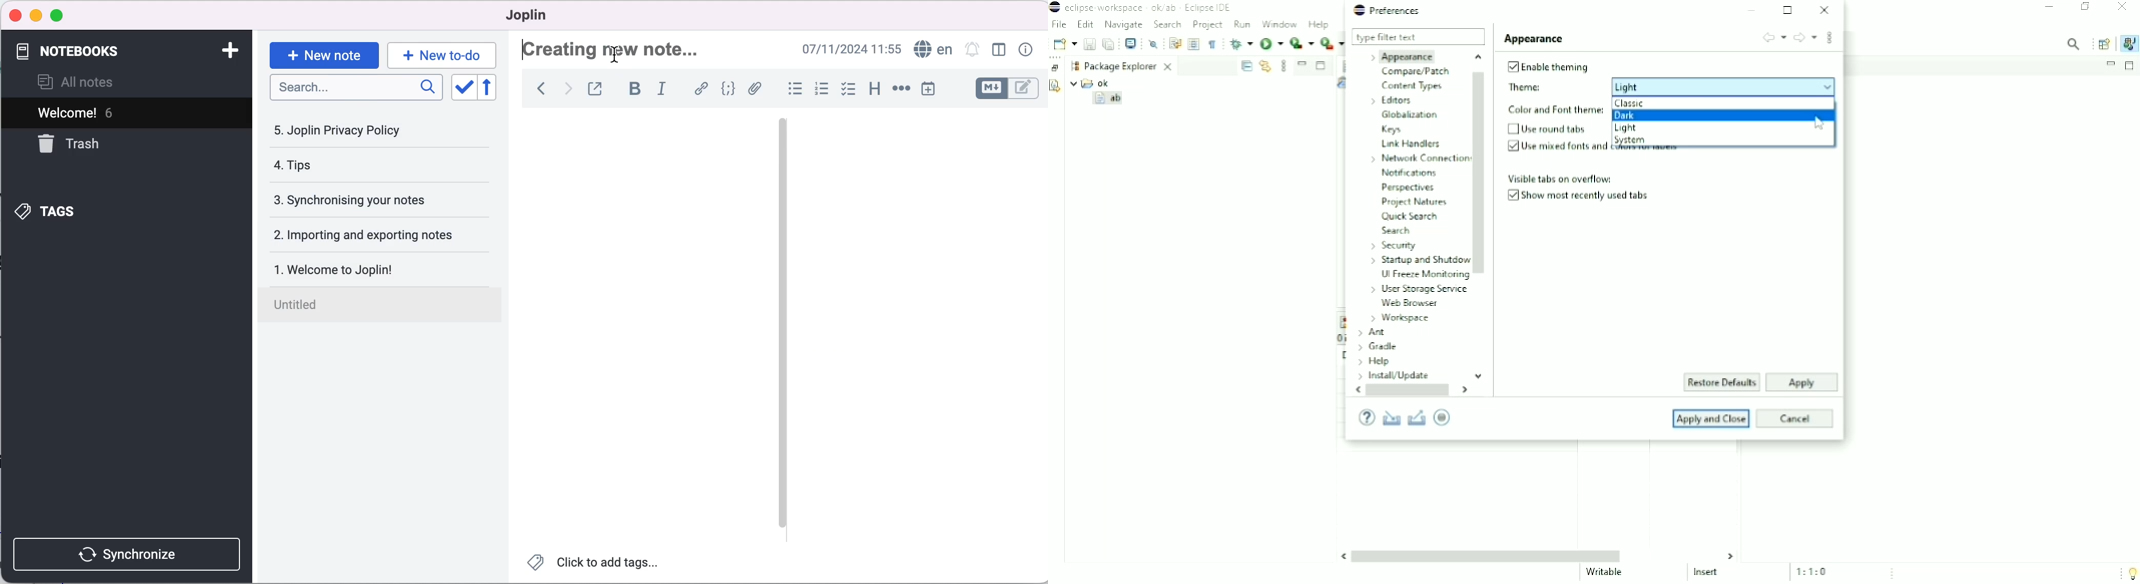  What do you see at coordinates (1056, 67) in the screenshot?
I see `Restore` at bounding box center [1056, 67].